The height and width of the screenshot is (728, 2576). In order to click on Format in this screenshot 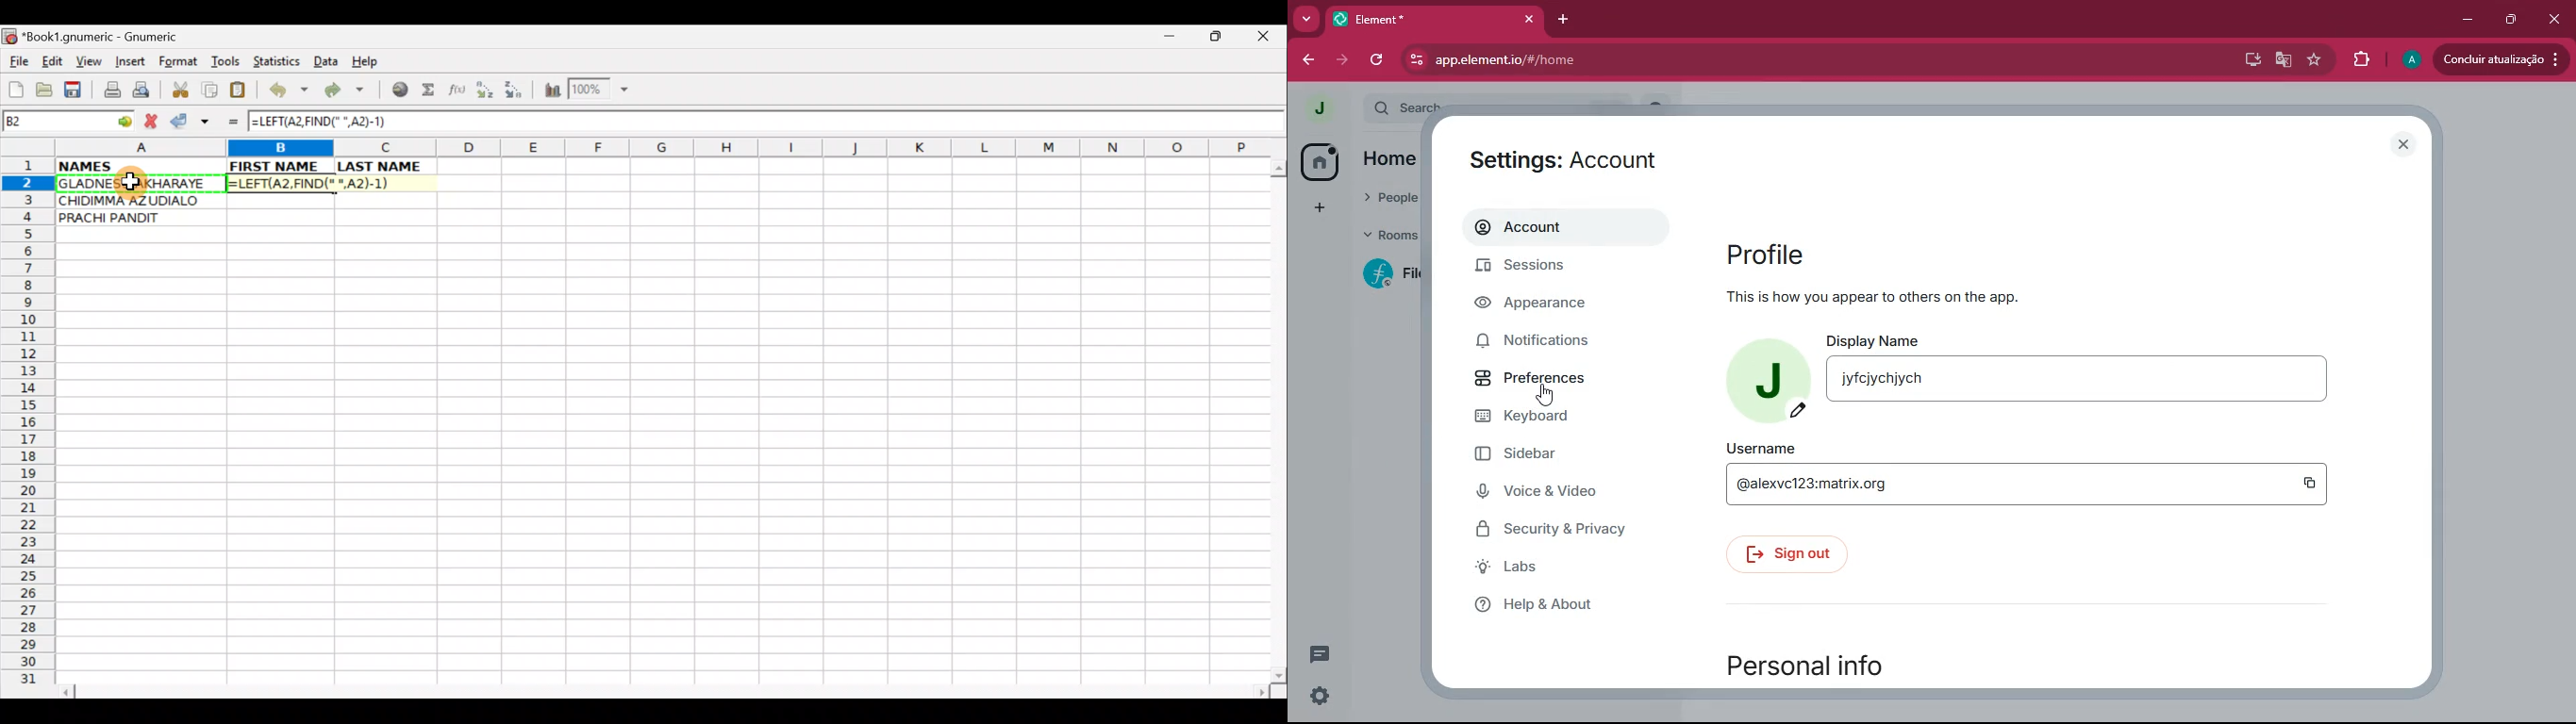, I will do `click(181, 63)`.